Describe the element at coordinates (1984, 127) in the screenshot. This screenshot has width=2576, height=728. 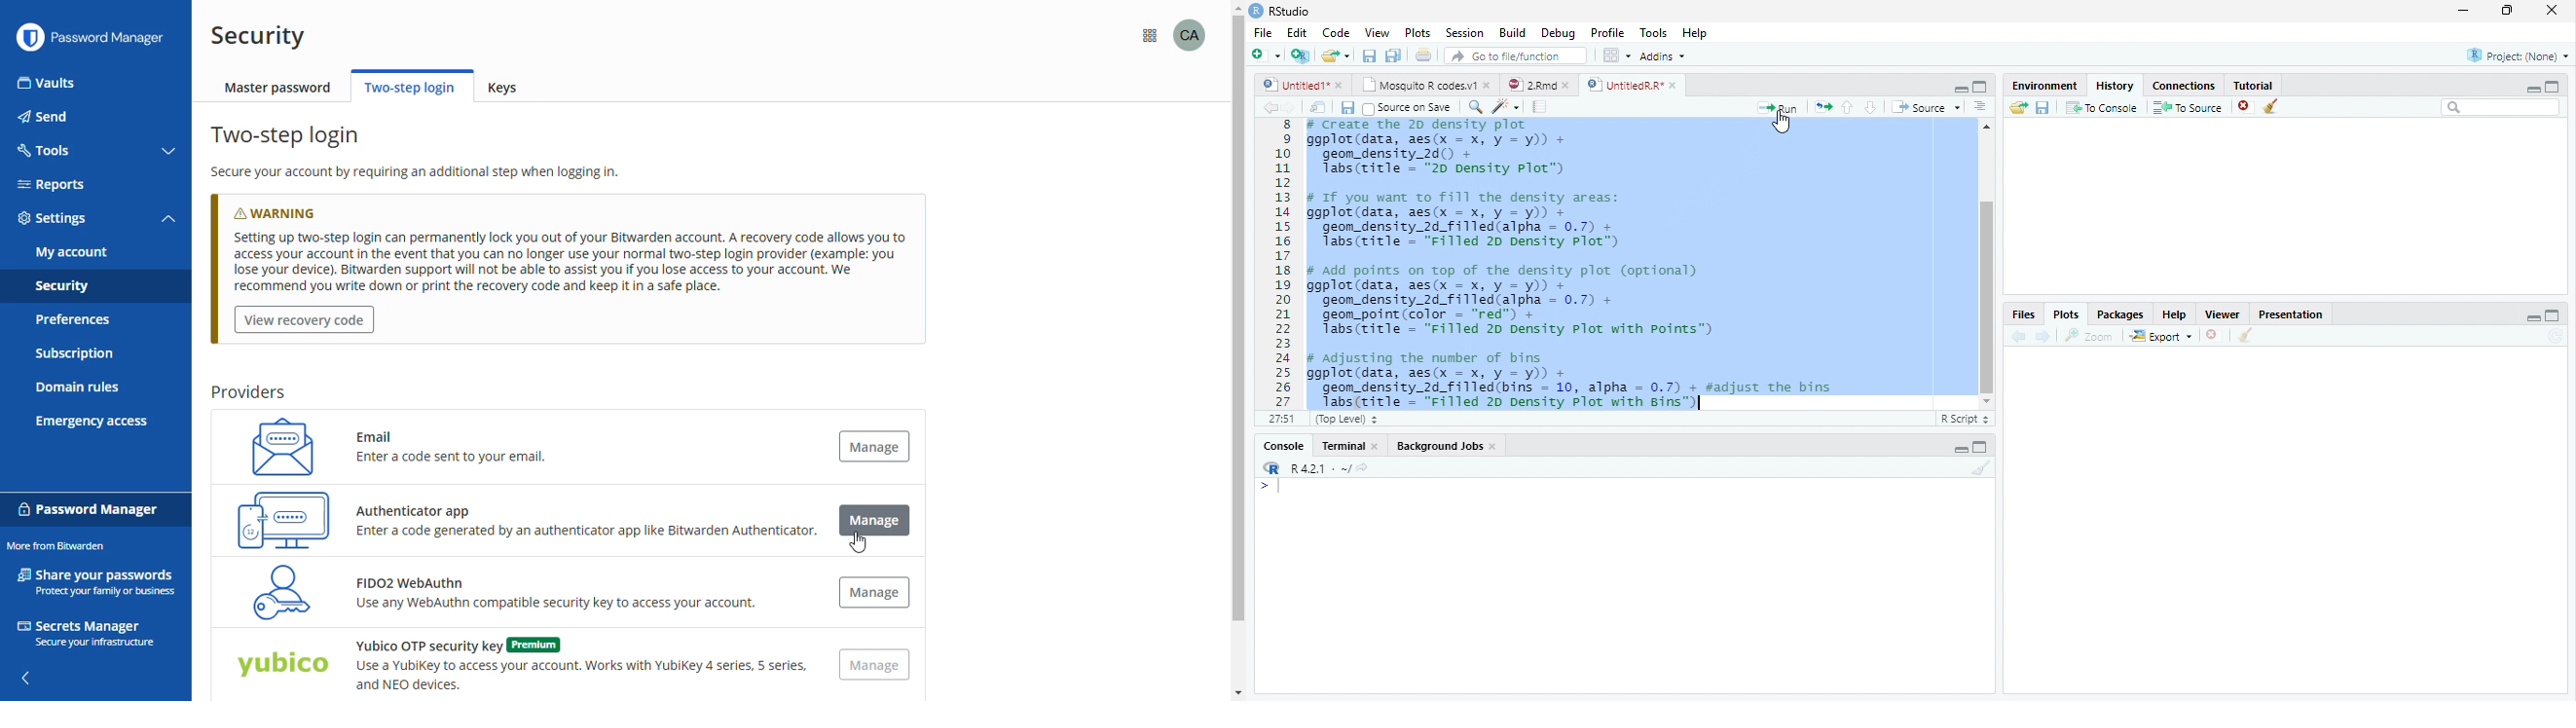
I see `Scrollbar up` at that location.